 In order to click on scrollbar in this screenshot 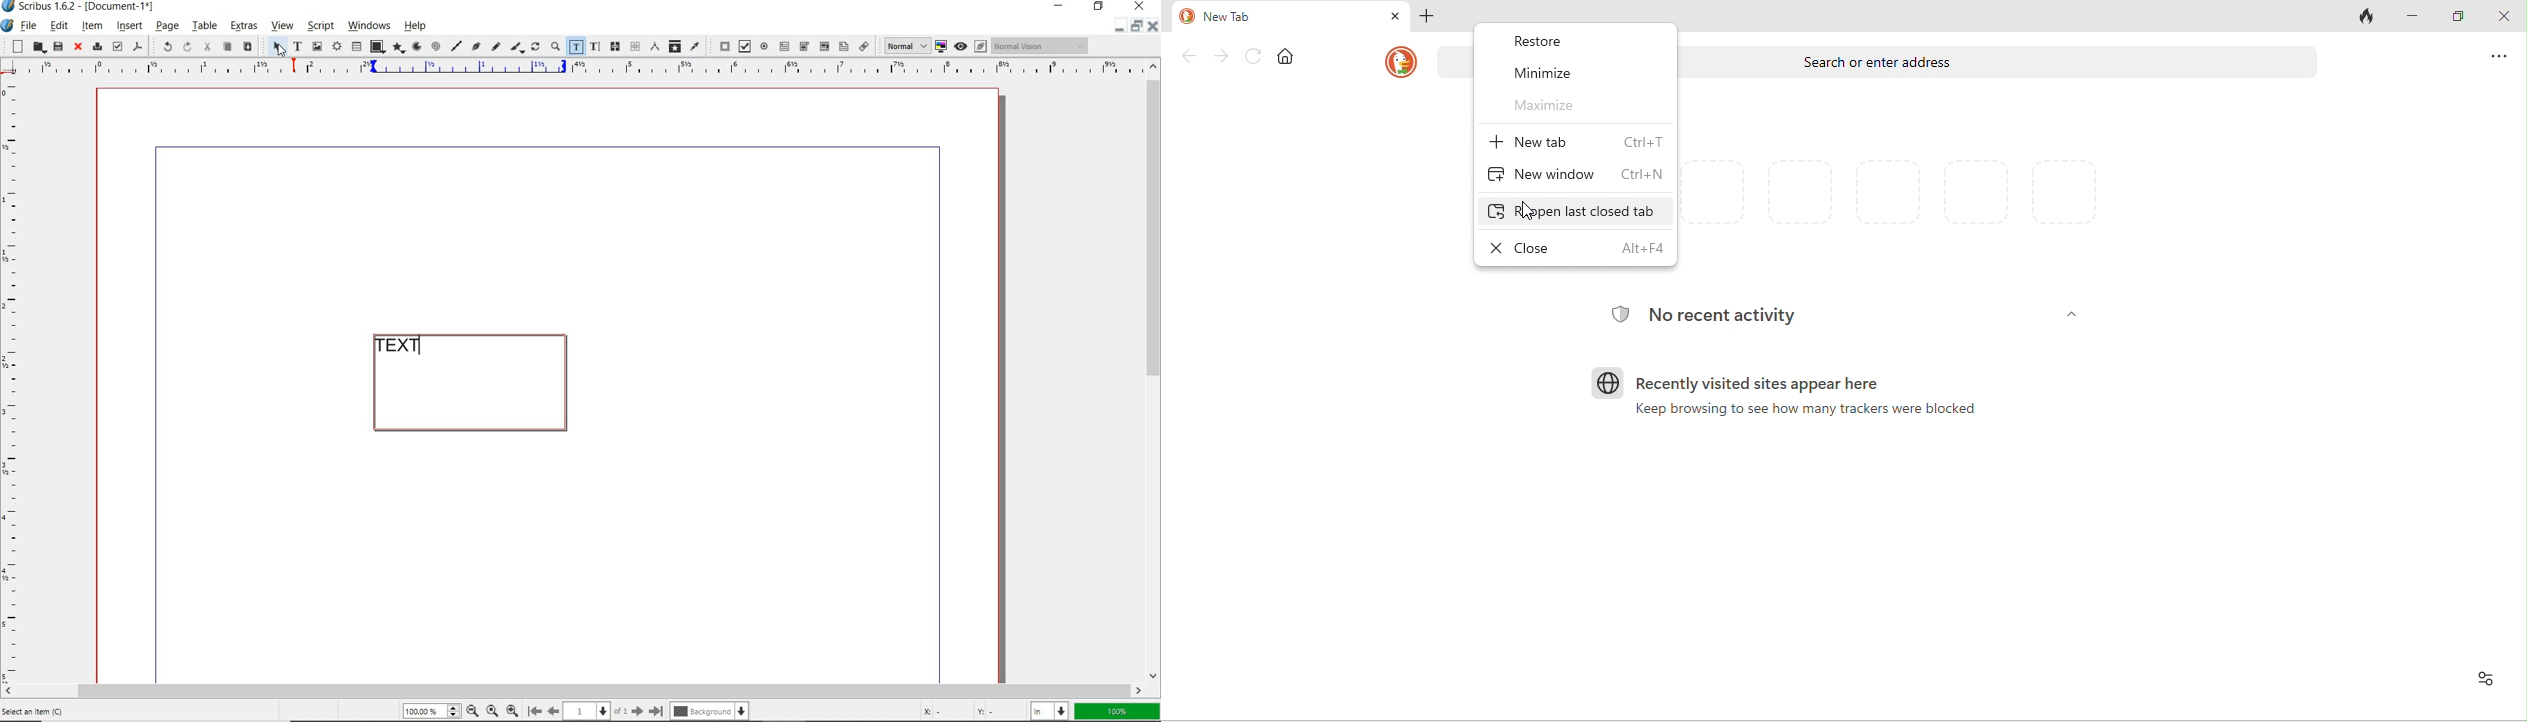, I will do `click(1155, 370)`.